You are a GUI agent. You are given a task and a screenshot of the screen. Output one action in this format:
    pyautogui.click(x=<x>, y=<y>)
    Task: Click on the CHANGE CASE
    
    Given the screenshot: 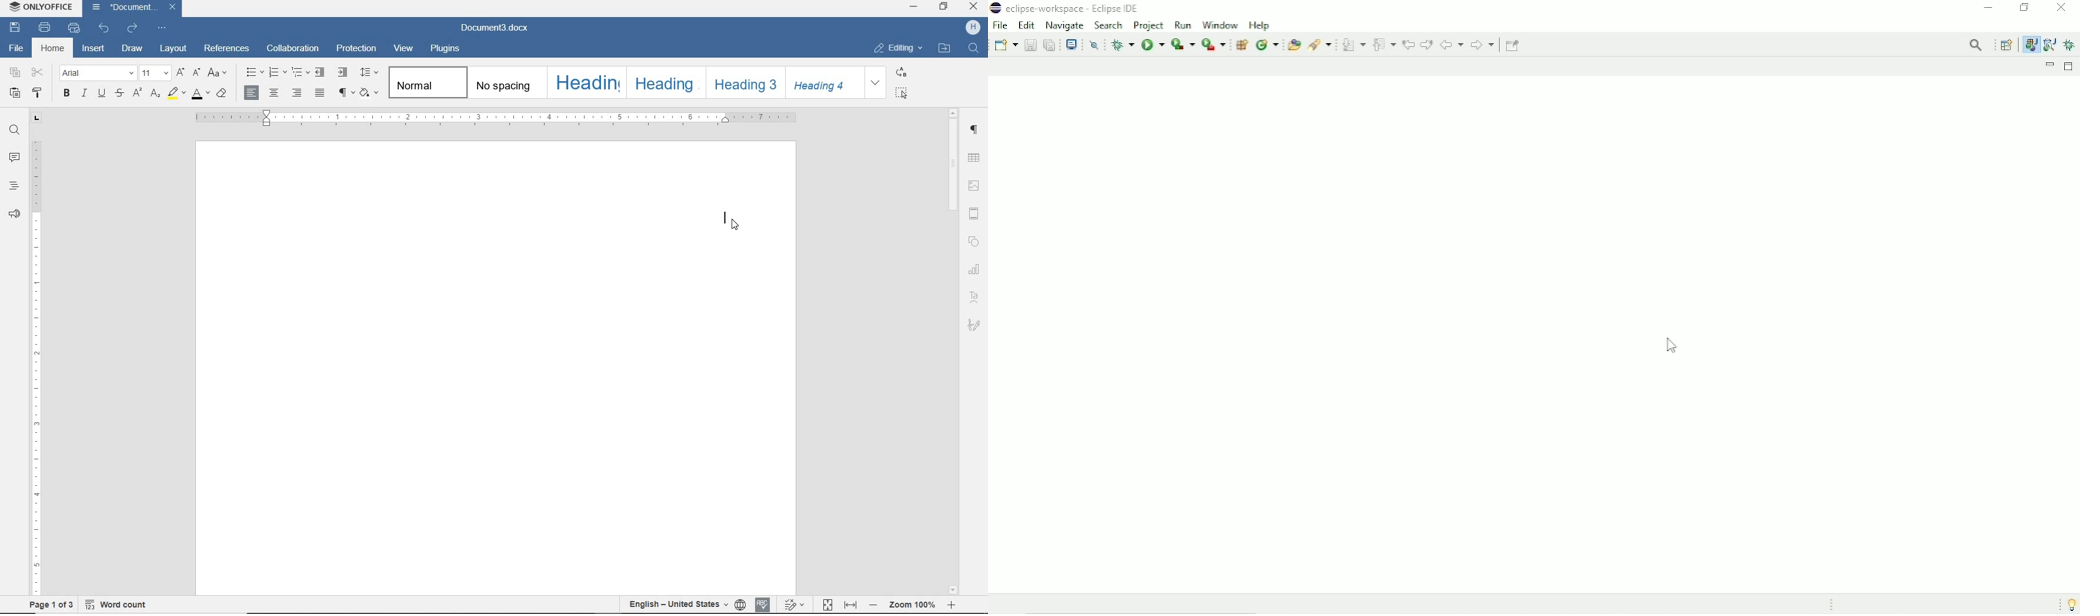 What is the action you would take?
    pyautogui.click(x=218, y=73)
    